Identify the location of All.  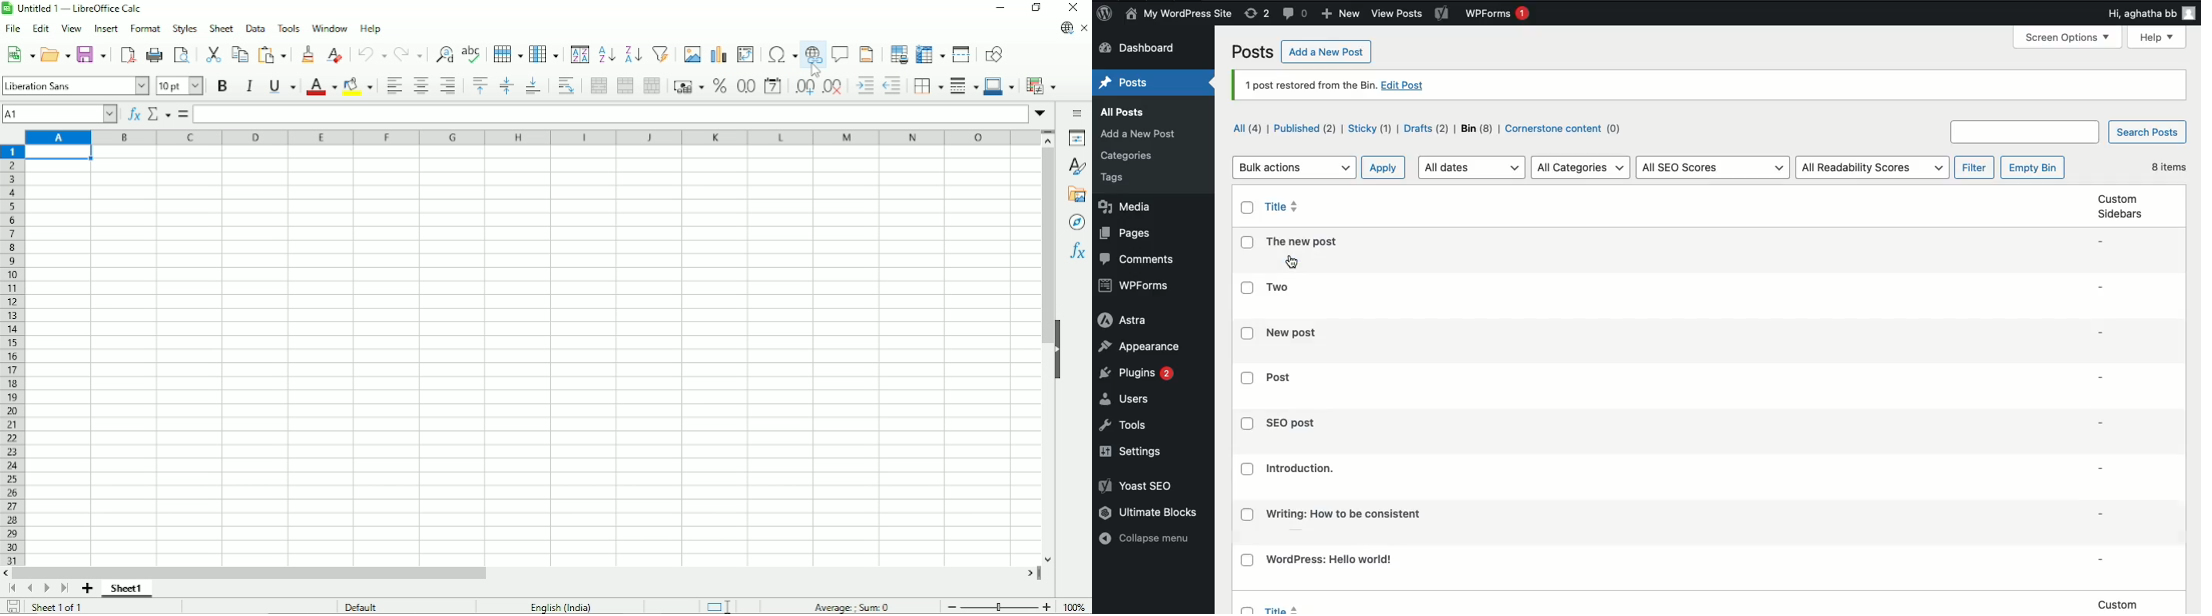
(1246, 130).